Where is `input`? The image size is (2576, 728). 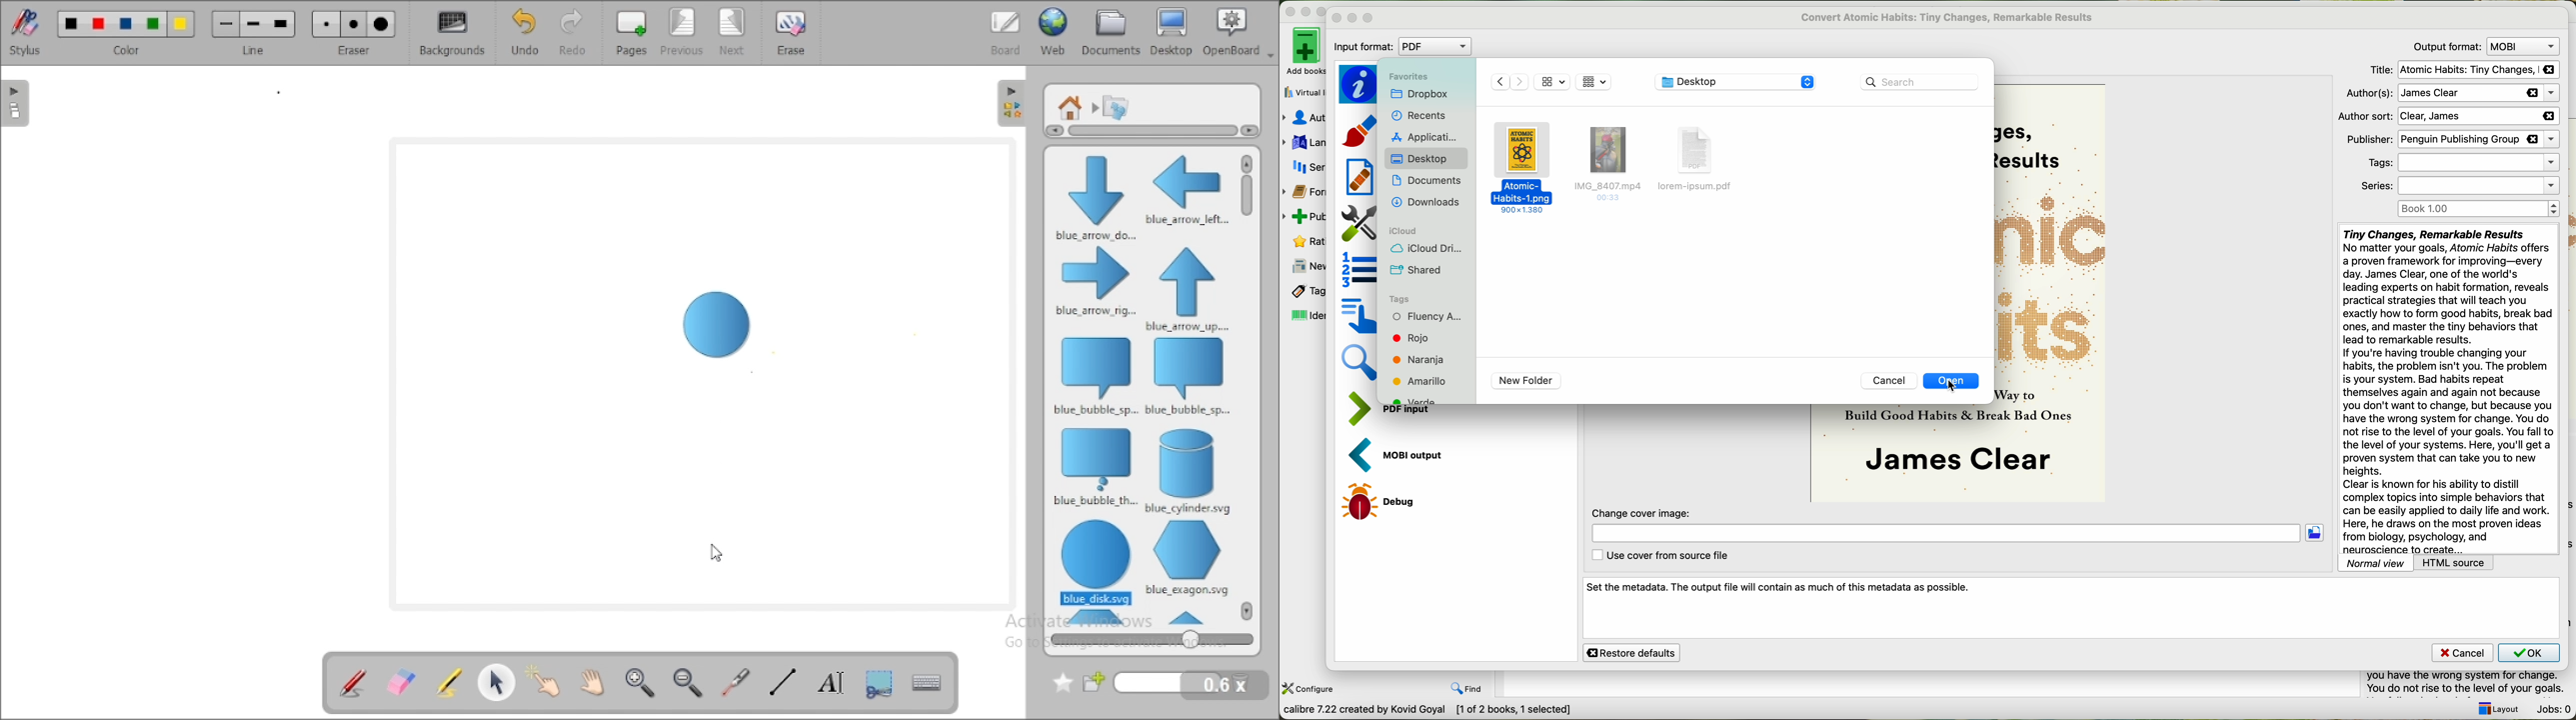 input is located at coordinates (1415, 414).